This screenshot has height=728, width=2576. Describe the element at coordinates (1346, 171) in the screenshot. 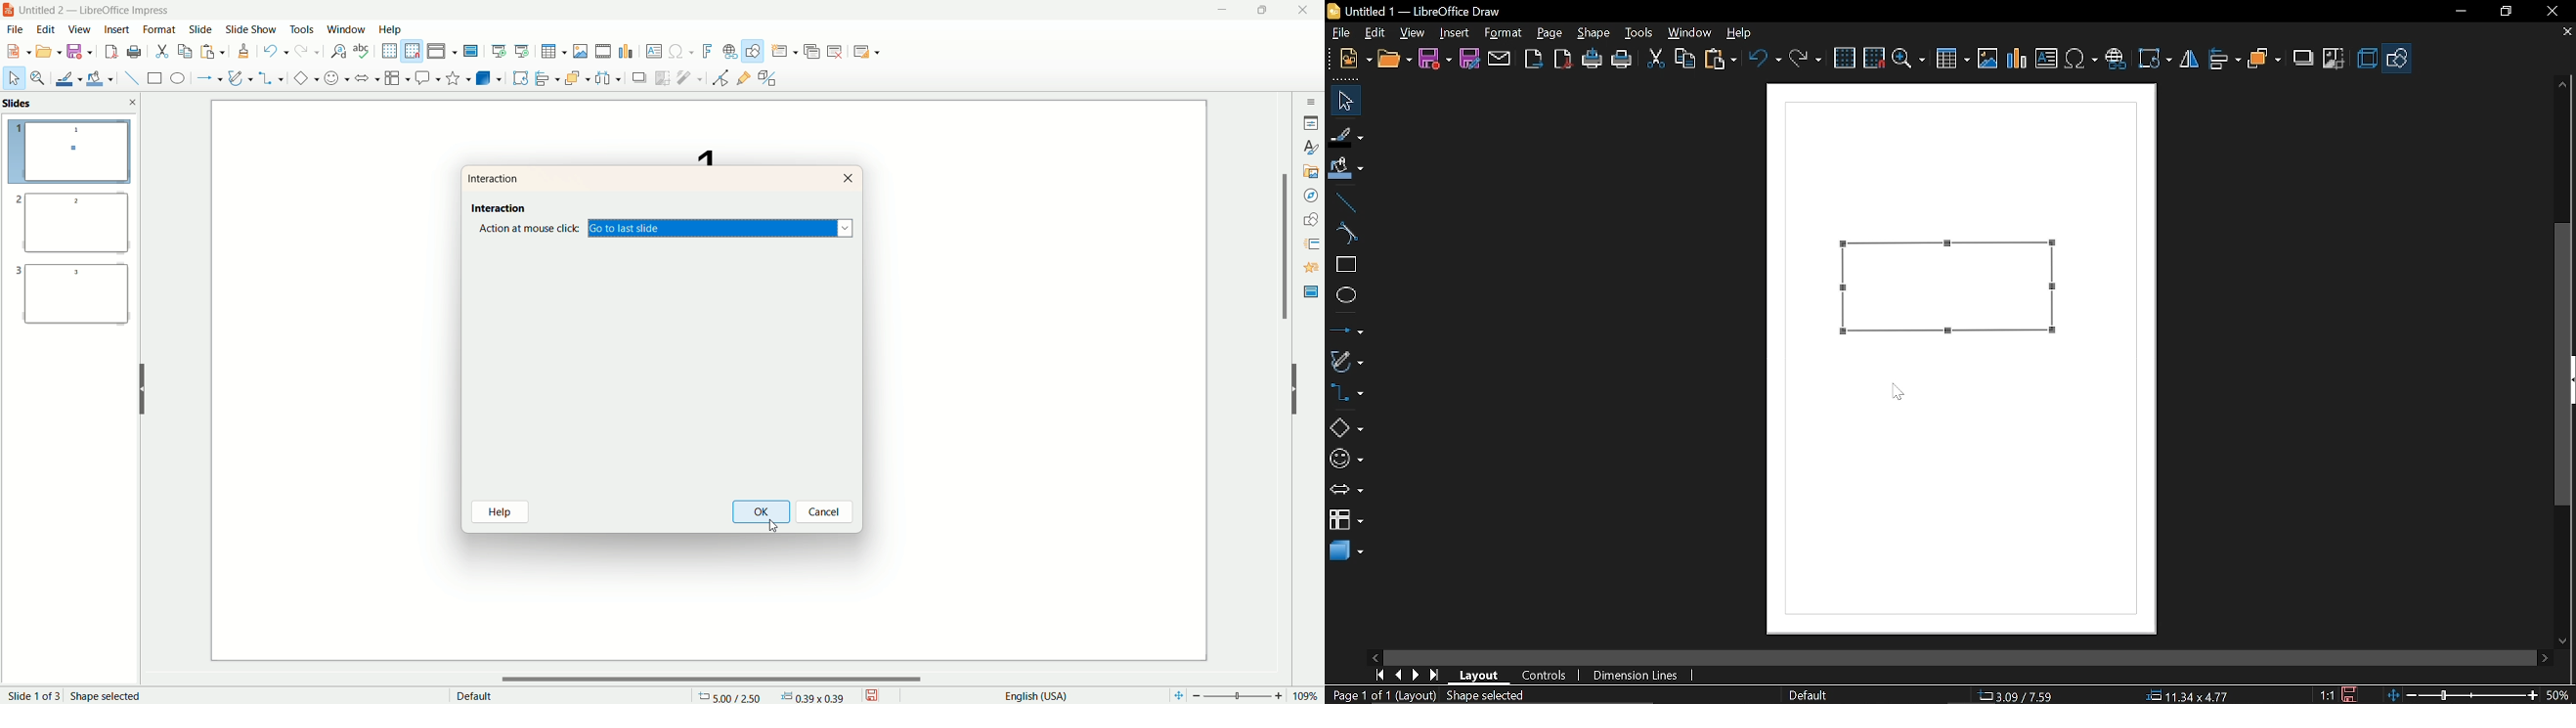

I see `Fill color` at that location.